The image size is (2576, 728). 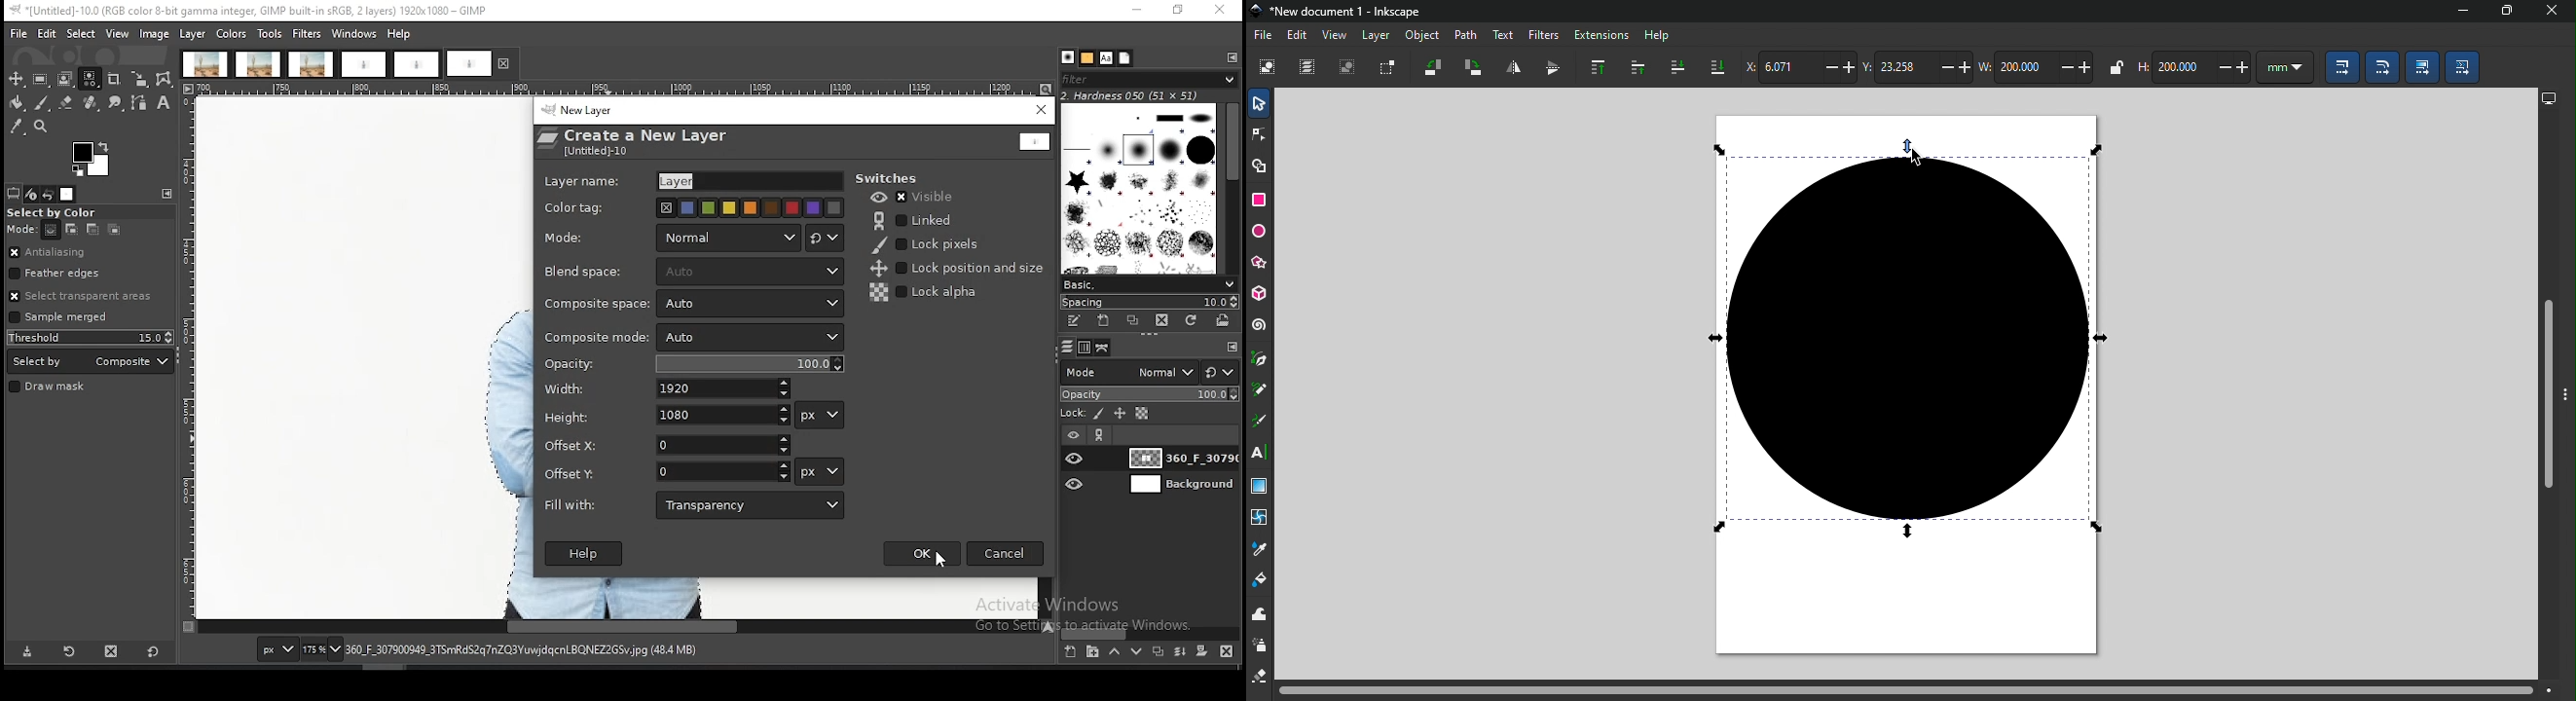 What do you see at coordinates (1180, 12) in the screenshot?
I see `restore` at bounding box center [1180, 12].